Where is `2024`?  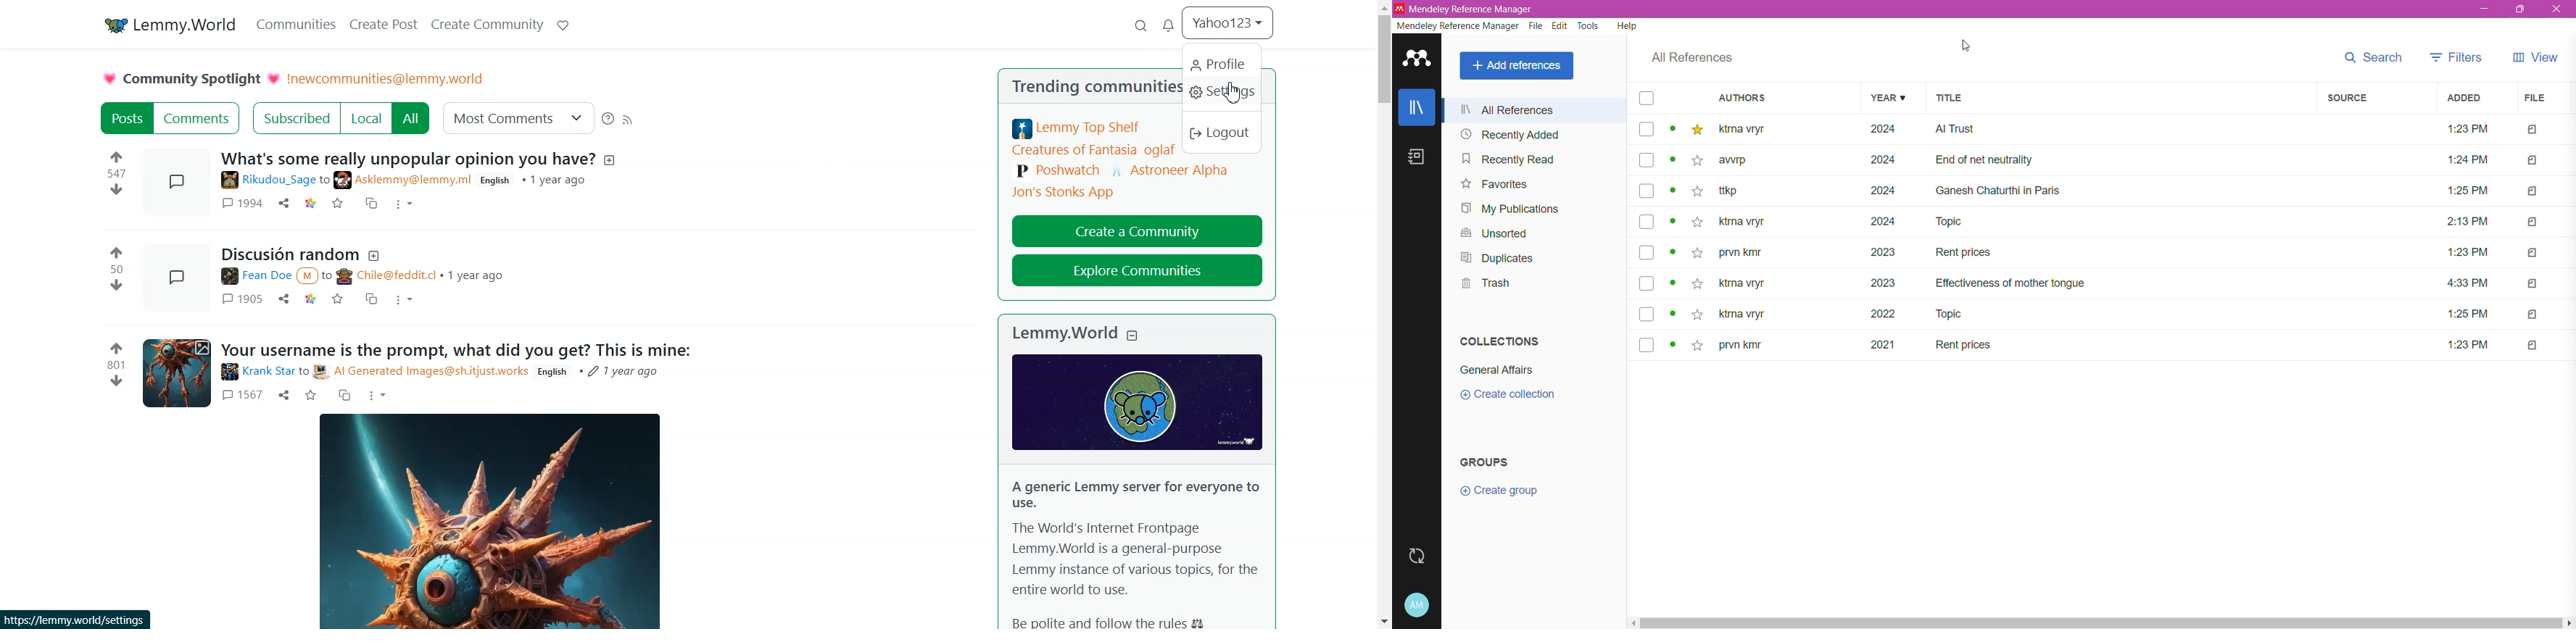
2024 is located at coordinates (1886, 130).